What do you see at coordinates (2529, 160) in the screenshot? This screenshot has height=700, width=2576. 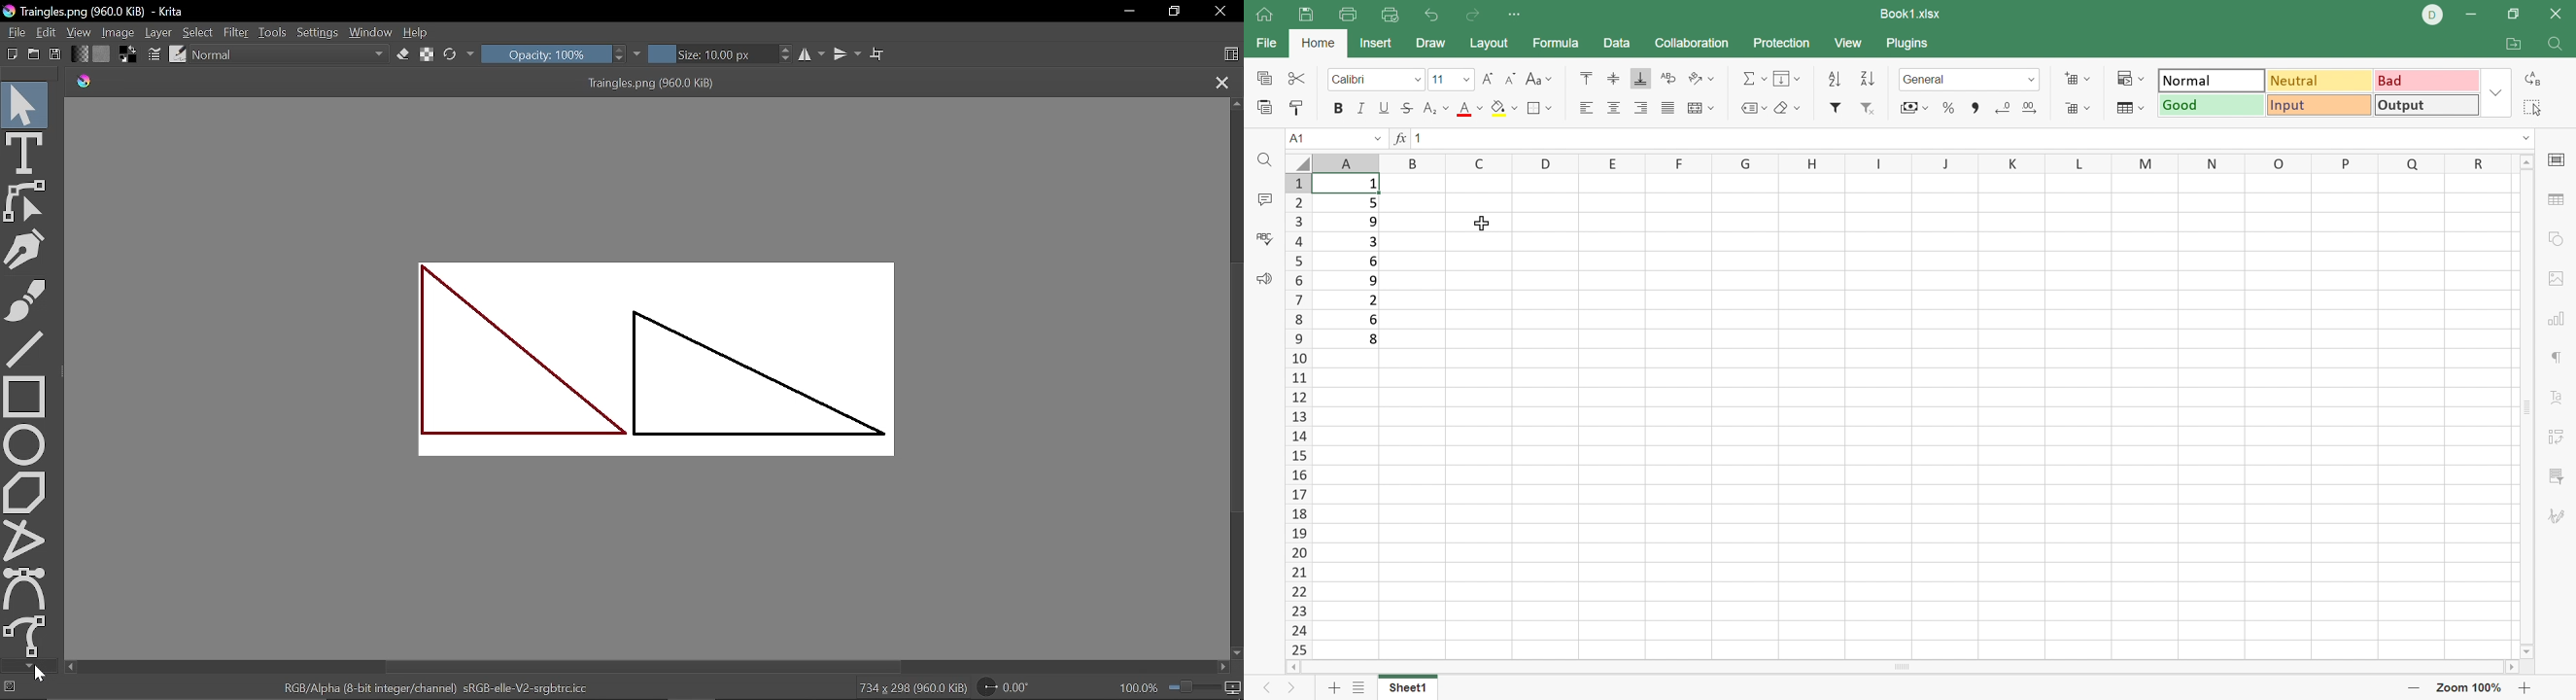 I see `Scroll up` at bounding box center [2529, 160].